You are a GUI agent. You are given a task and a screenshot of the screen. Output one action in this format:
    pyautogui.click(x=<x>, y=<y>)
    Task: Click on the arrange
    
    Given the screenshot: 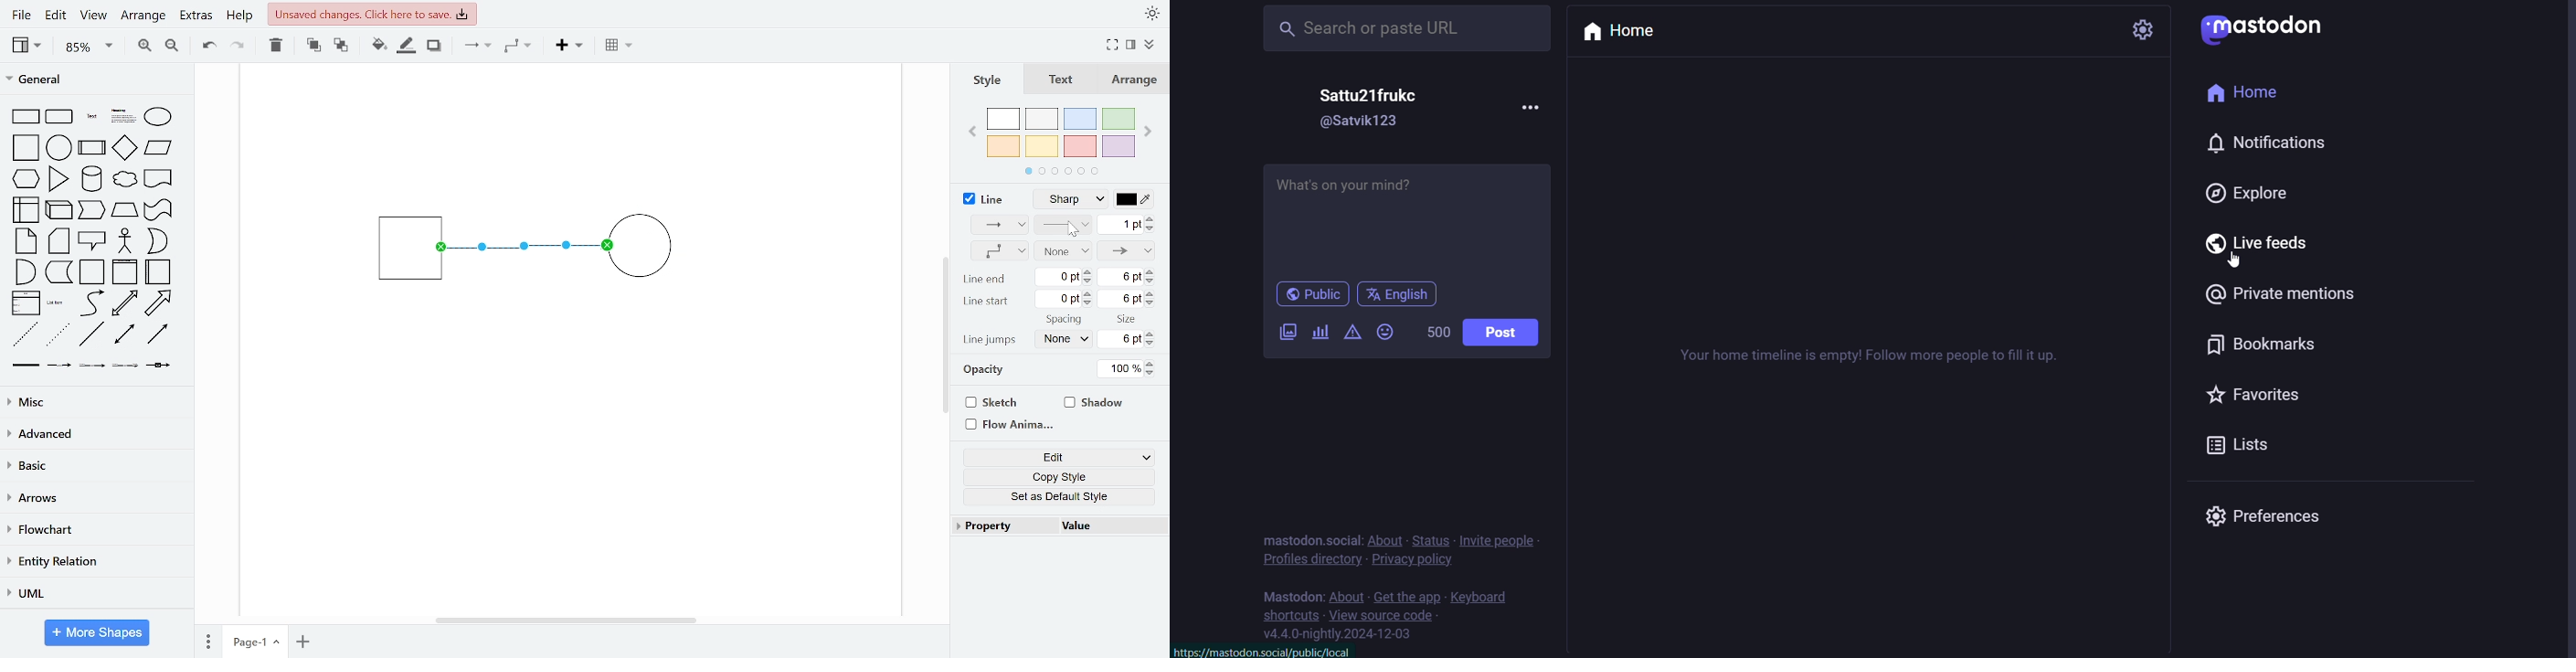 What is the action you would take?
    pyautogui.click(x=143, y=16)
    